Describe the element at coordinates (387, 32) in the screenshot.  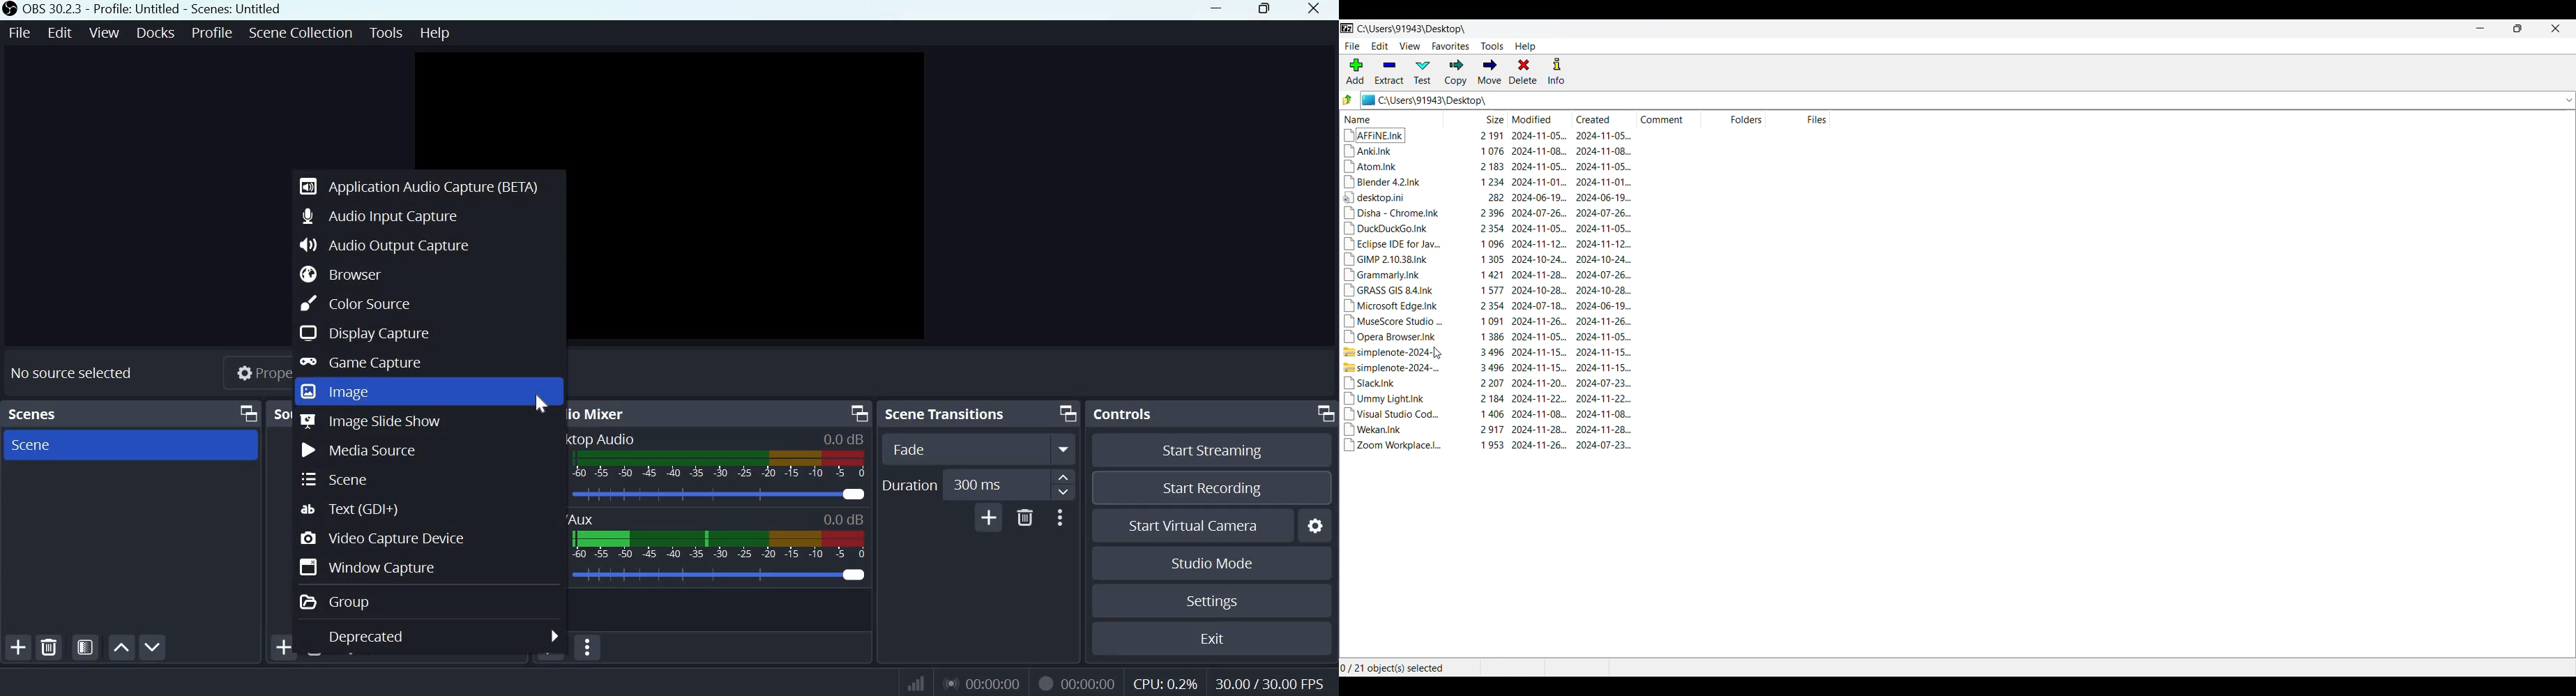
I see `tools` at that location.